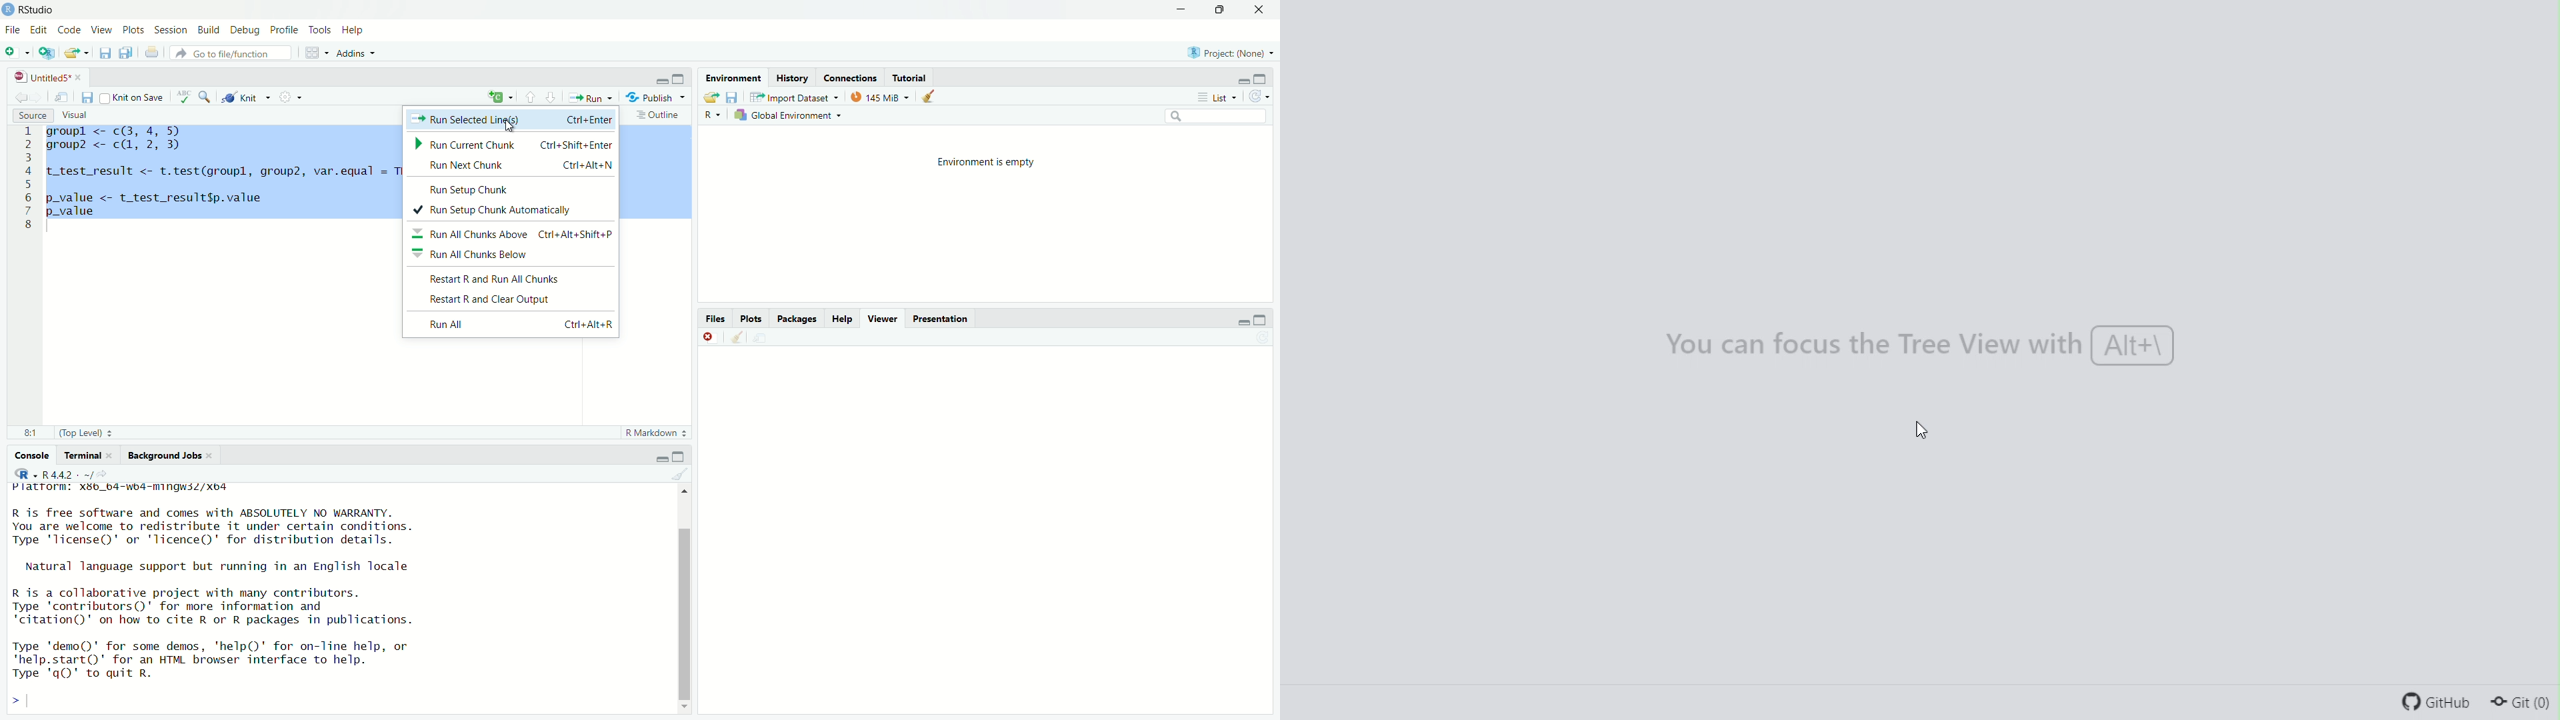 This screenshot has width=2576, height=728. Describe the element at coordinates (68, 474) in the screenshot. I see `R 4.4.2` at that location.